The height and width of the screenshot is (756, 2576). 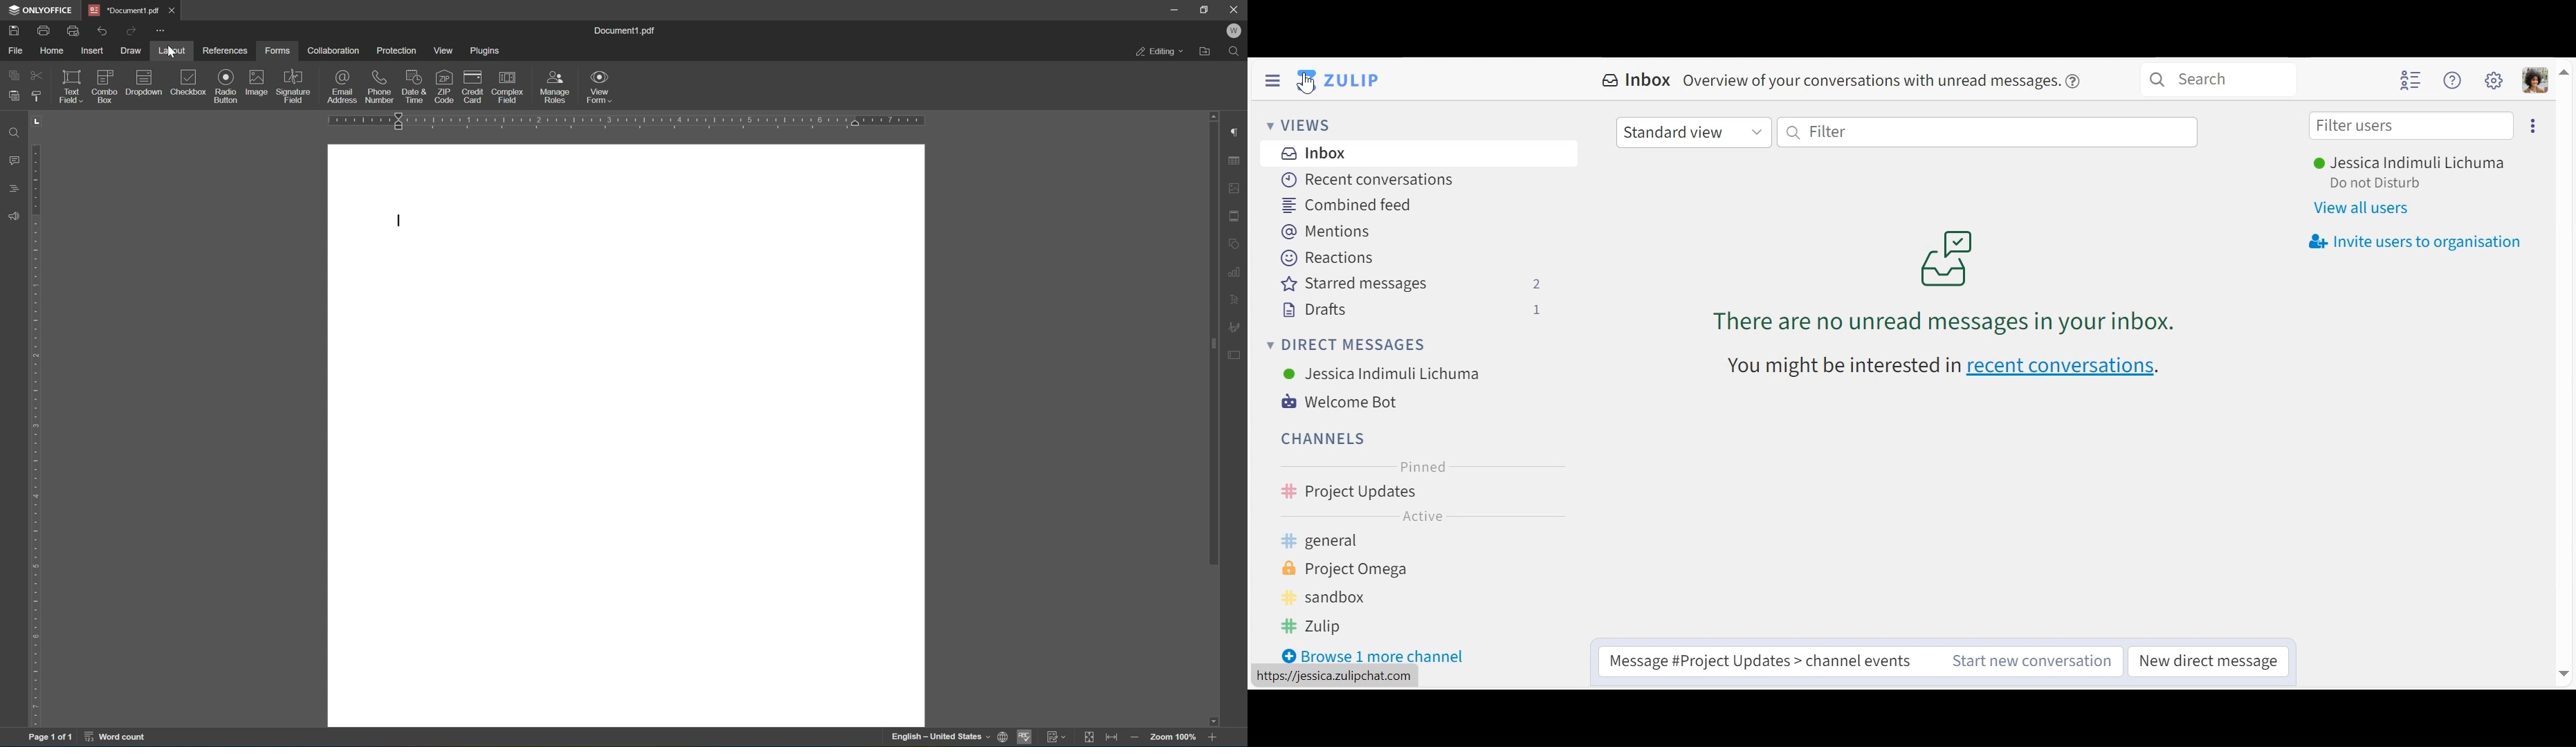 What do you see at coordinates (1234, 30) in the screenshot?
I see `W` at bounding box center [1234, 30].